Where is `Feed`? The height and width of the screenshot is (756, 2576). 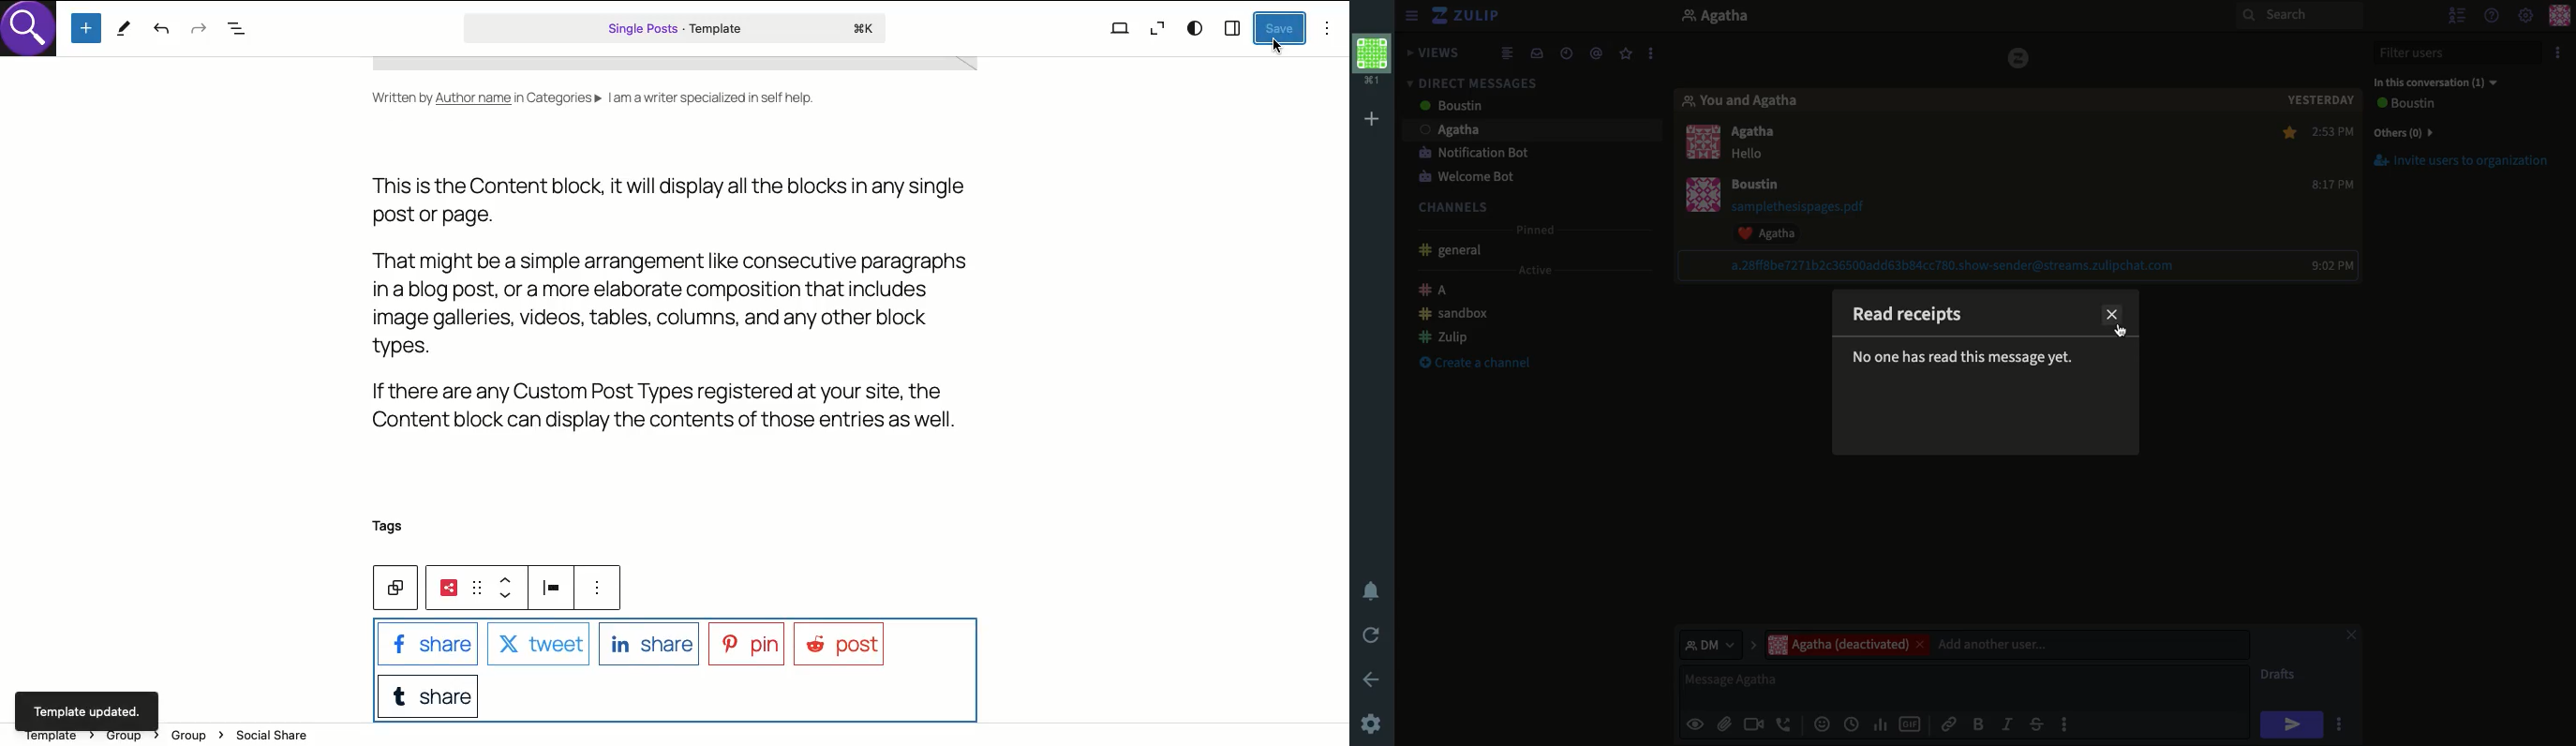
Feed is located at coordinates (1510, 52).